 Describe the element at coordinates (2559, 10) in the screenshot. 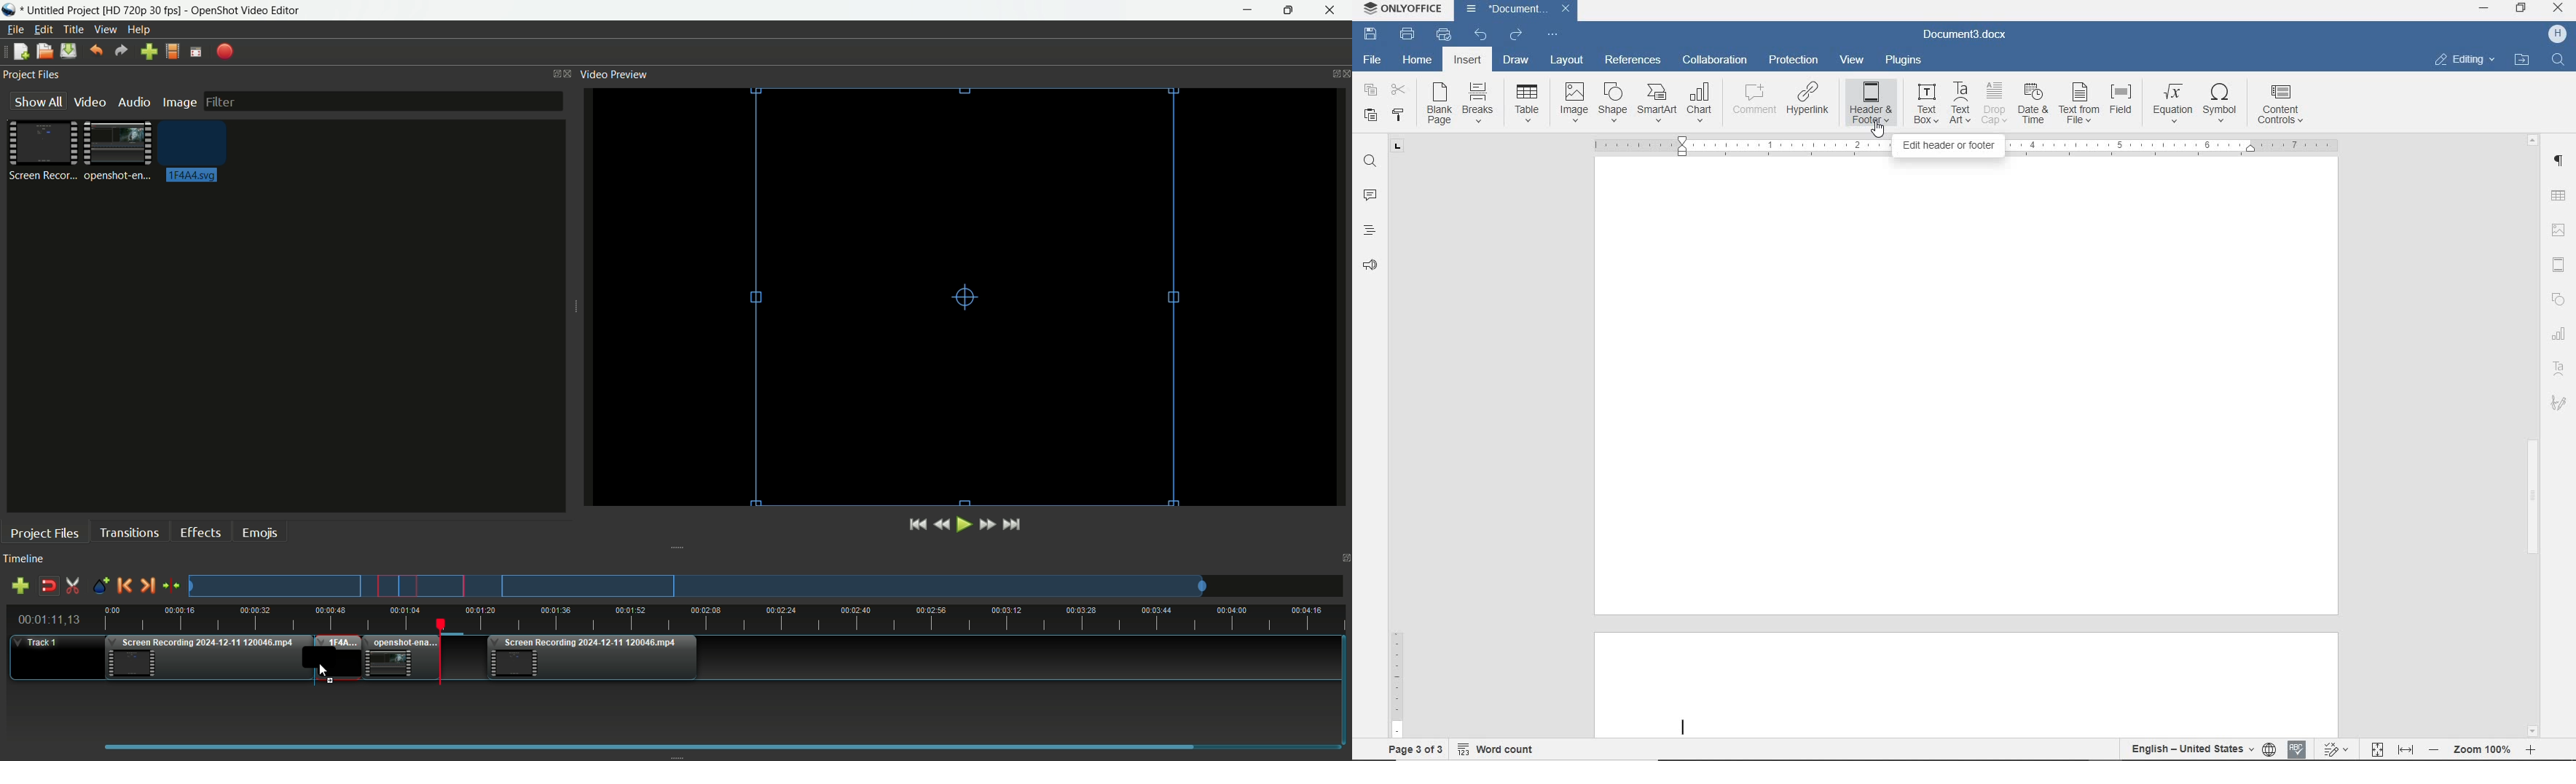

I see `CLOSE` at that location.